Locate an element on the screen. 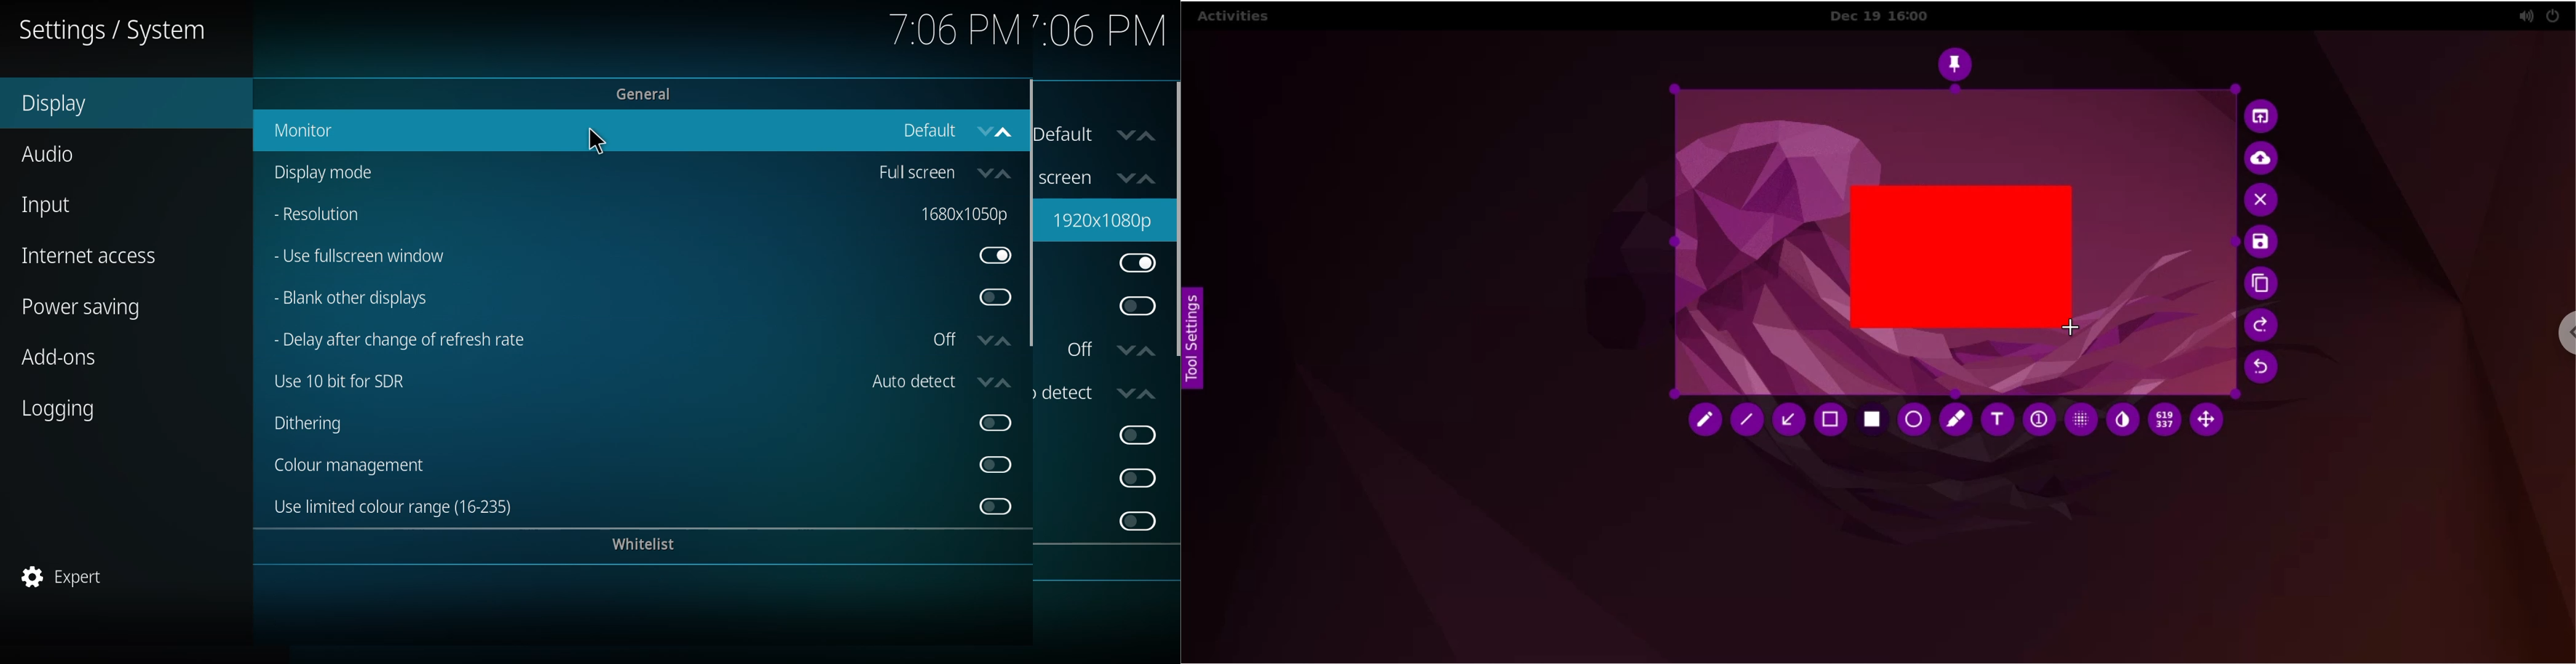 Image resolution: width=2576 pixels, height=672 pixels. off is located at coordinates (1112, 349).